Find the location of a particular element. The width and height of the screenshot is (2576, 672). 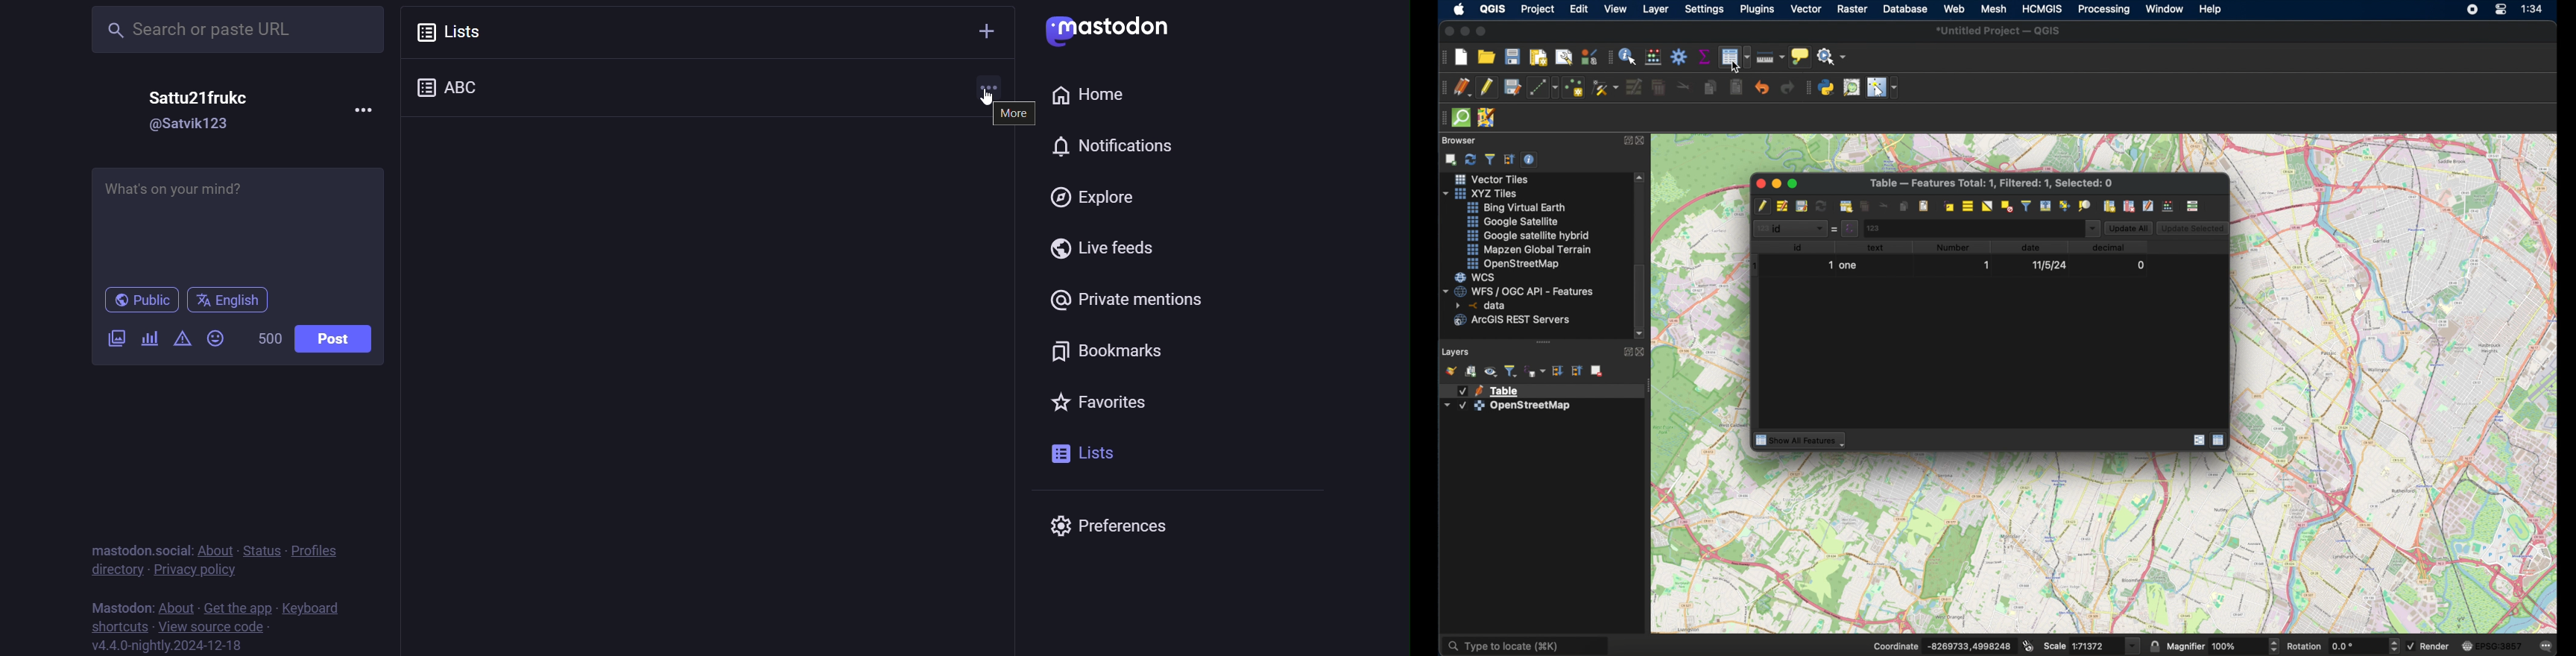

logo is located at coordinates (1110, 30).